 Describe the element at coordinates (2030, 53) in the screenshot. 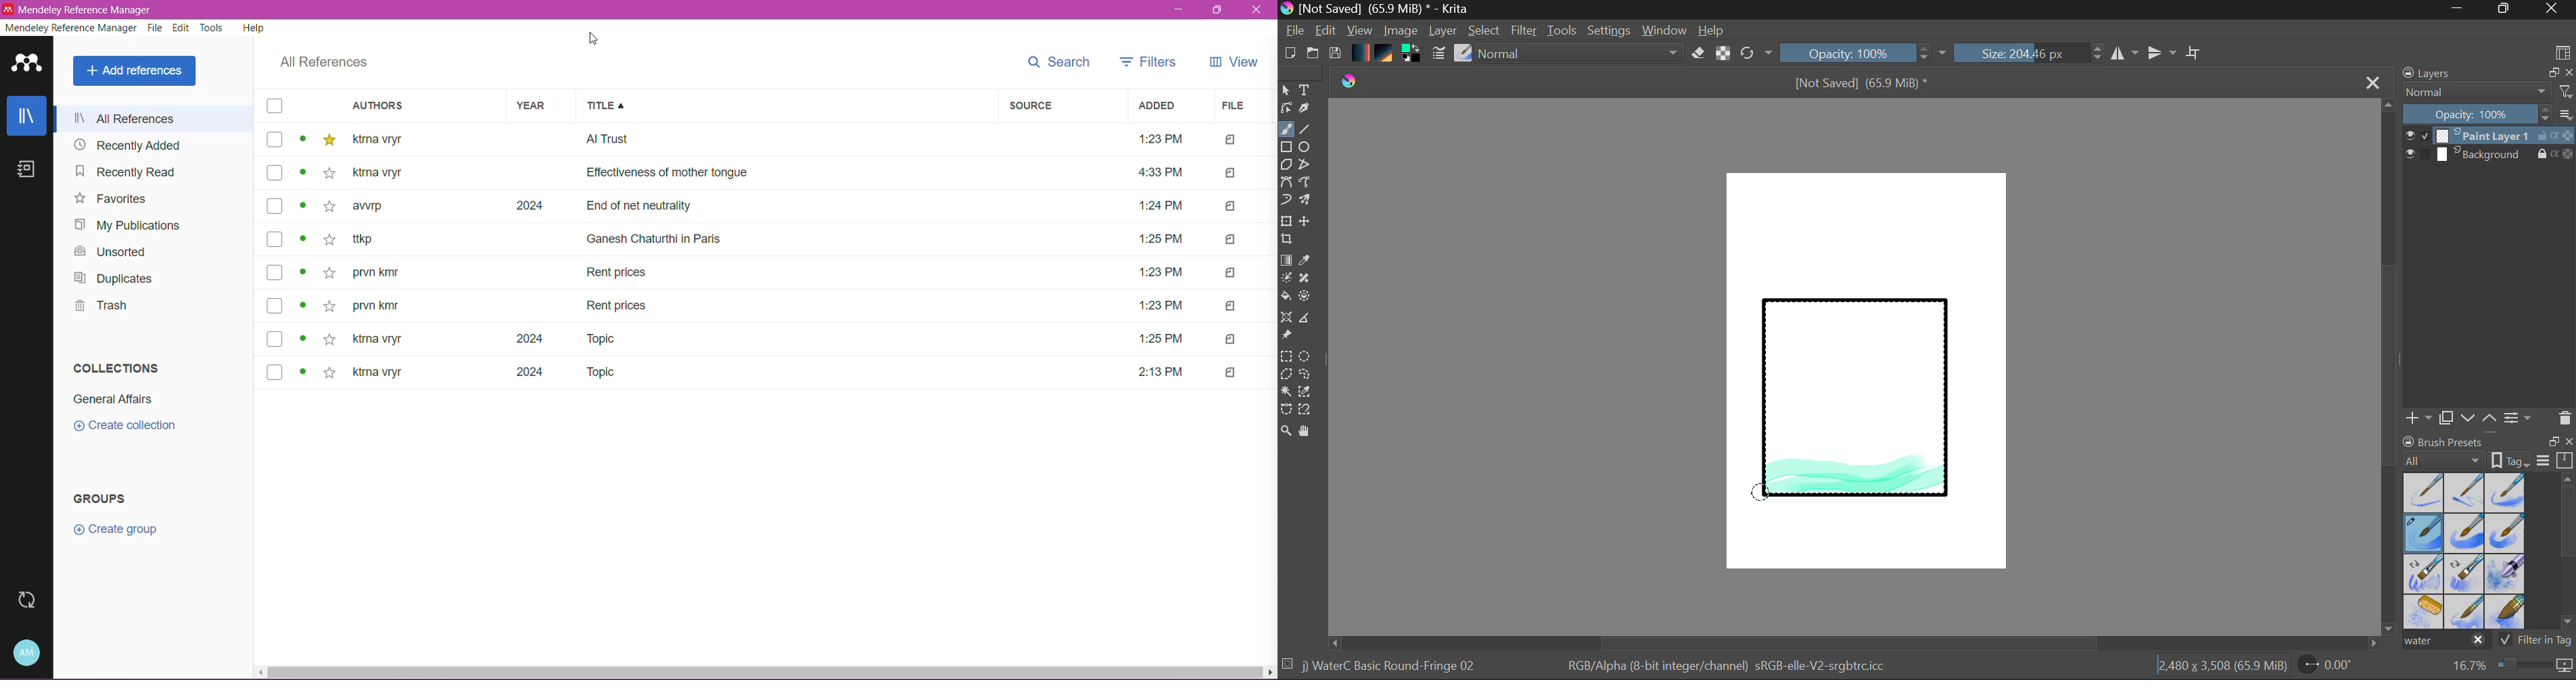

I see `Brush Size` at that location.